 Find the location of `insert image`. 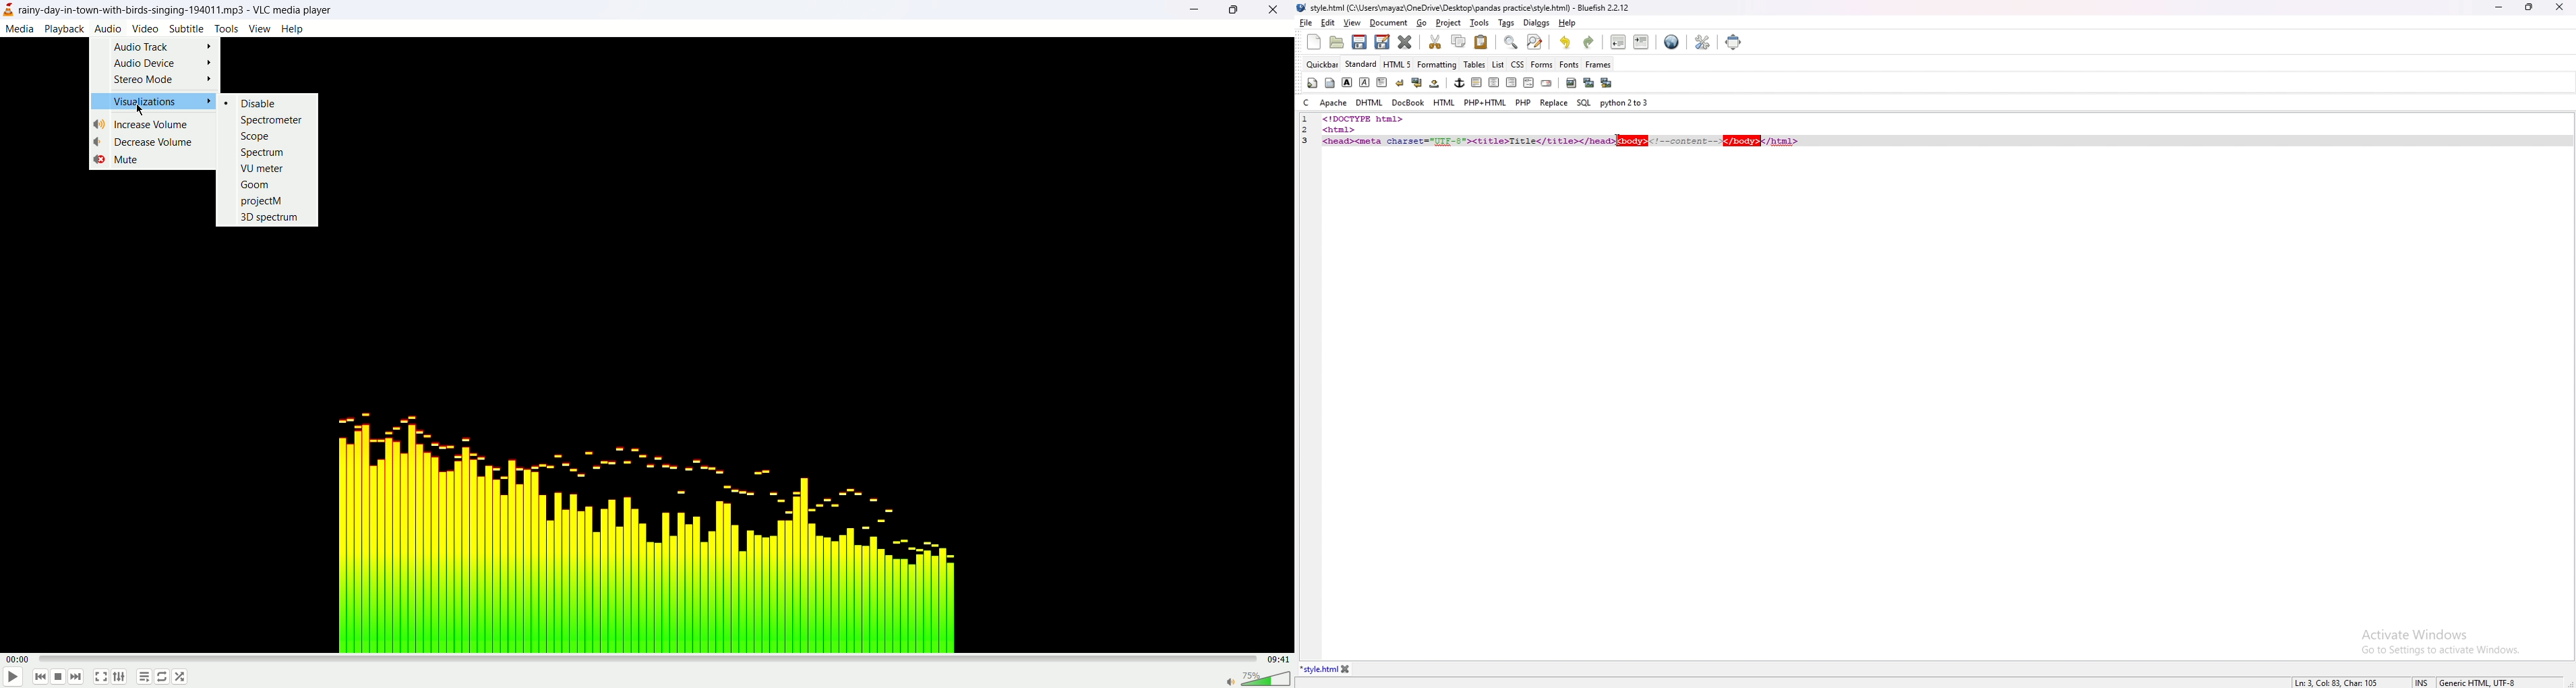

insert image is located at coordinates (1571, 83).